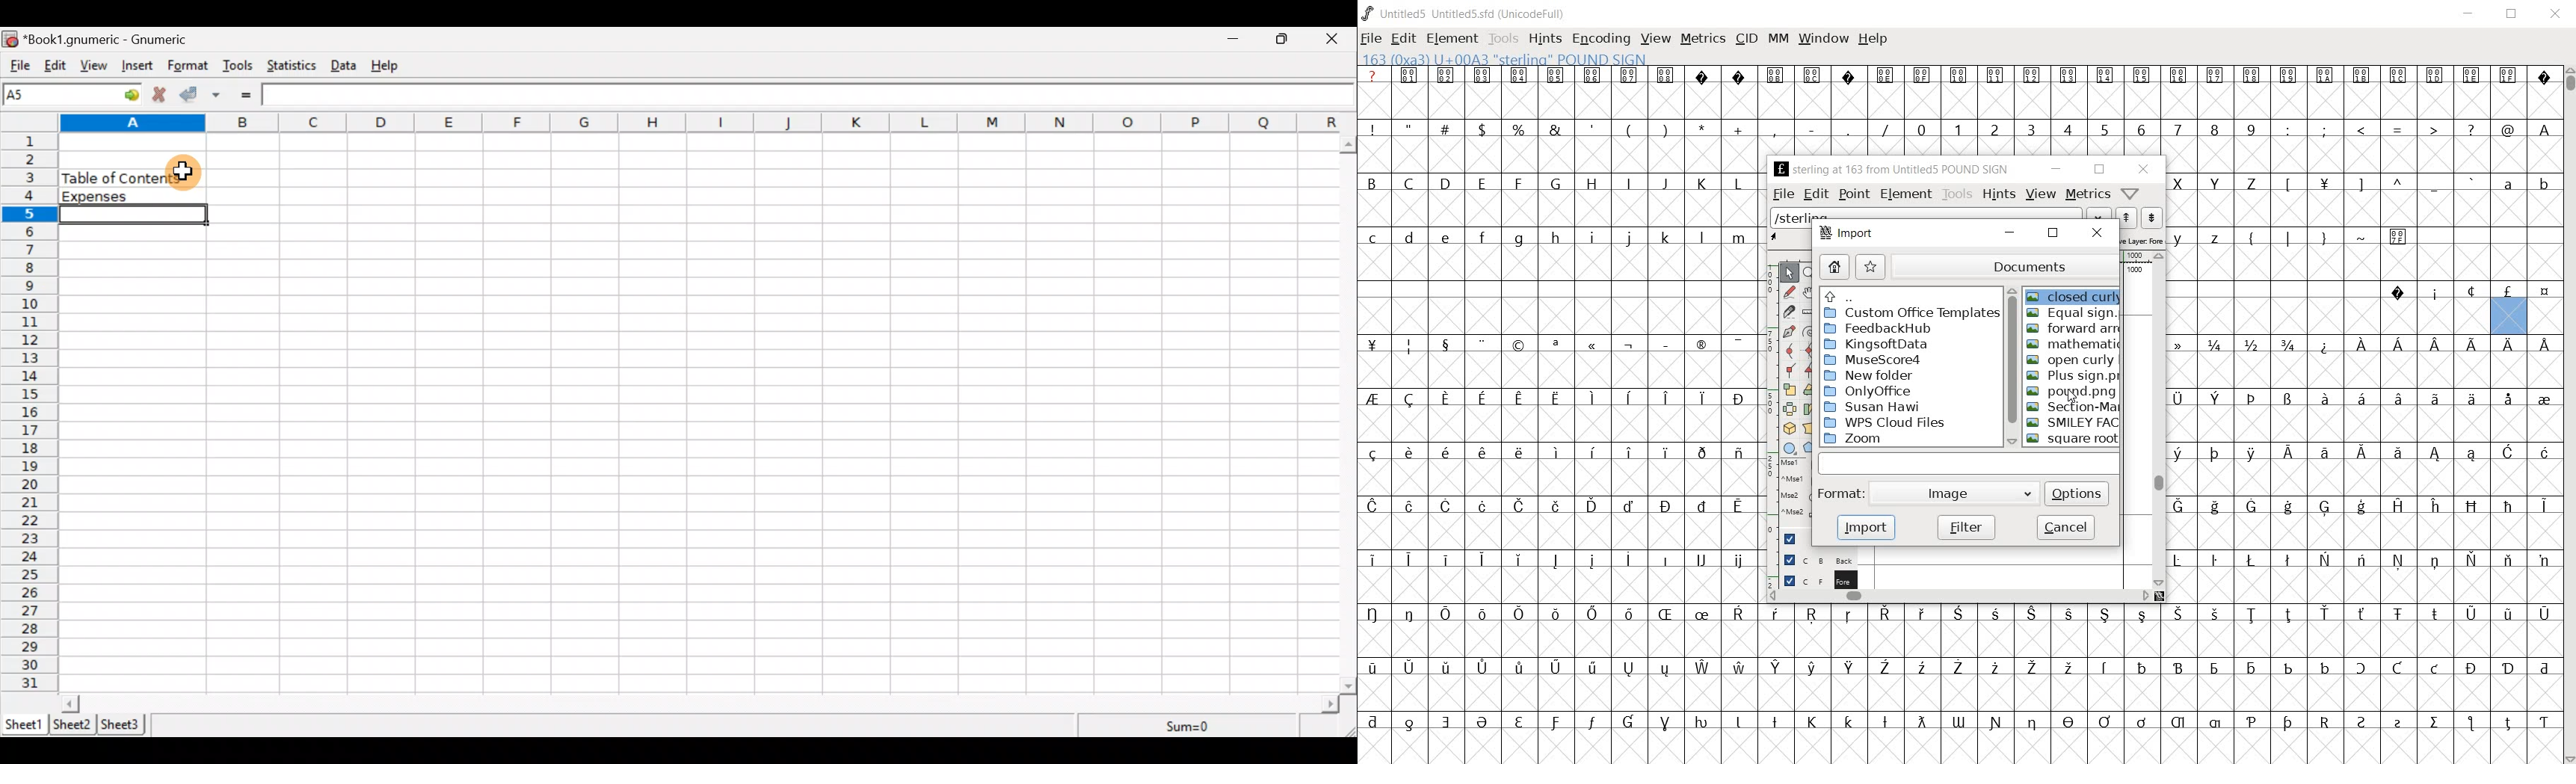  What do you see at coordinates (24, 723) in the screenshot?
I see `Sheet 1` at bounding box center [24, 723].